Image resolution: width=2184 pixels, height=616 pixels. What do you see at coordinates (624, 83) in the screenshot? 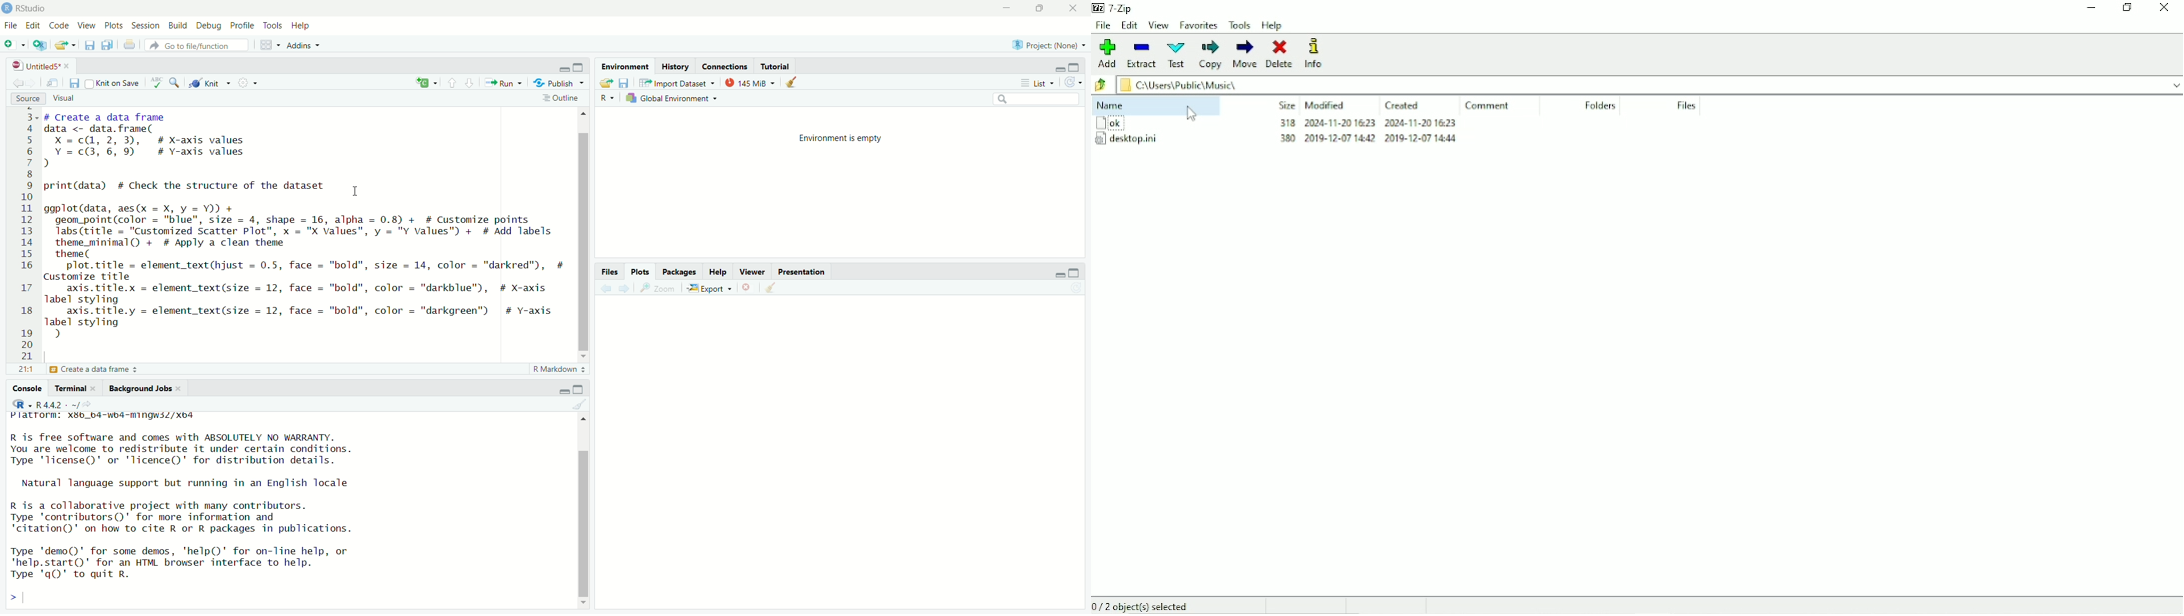
I see `Save file` at bounding box center [624, 83].